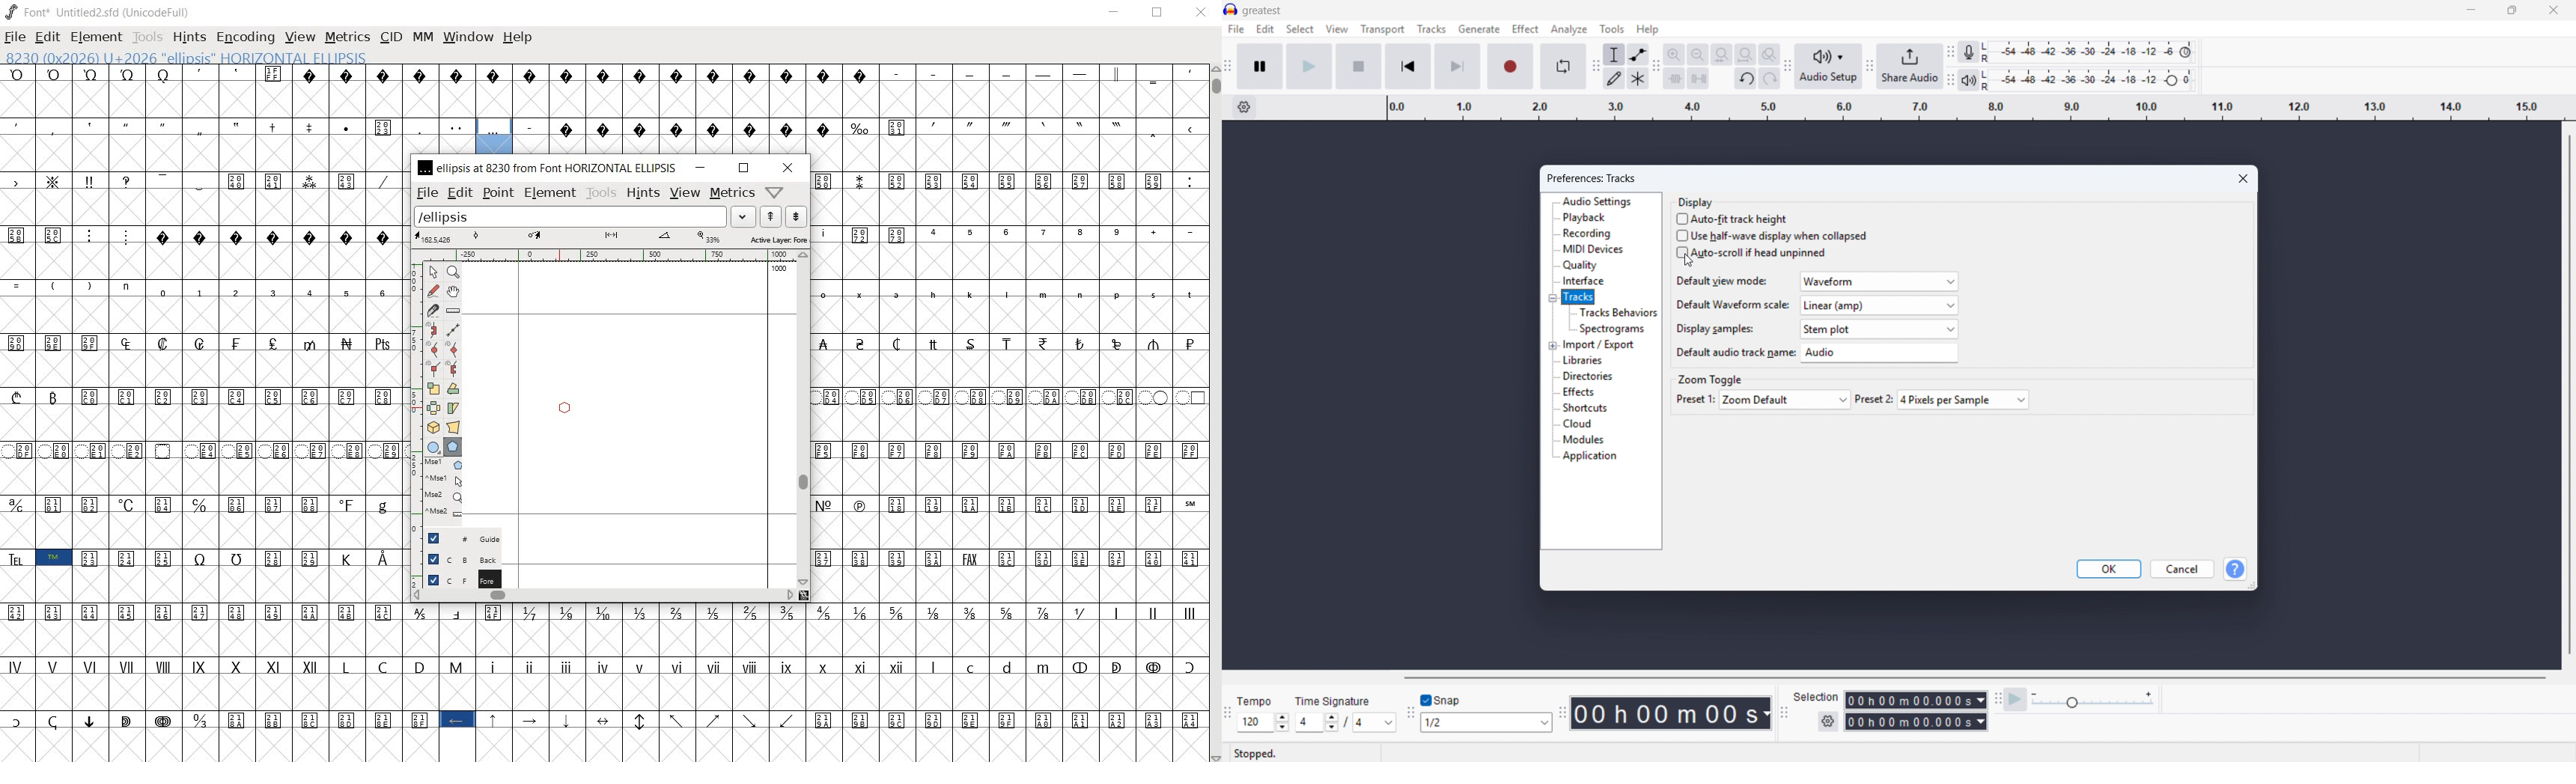  I want to click on Libraries , so click(1582, 360).